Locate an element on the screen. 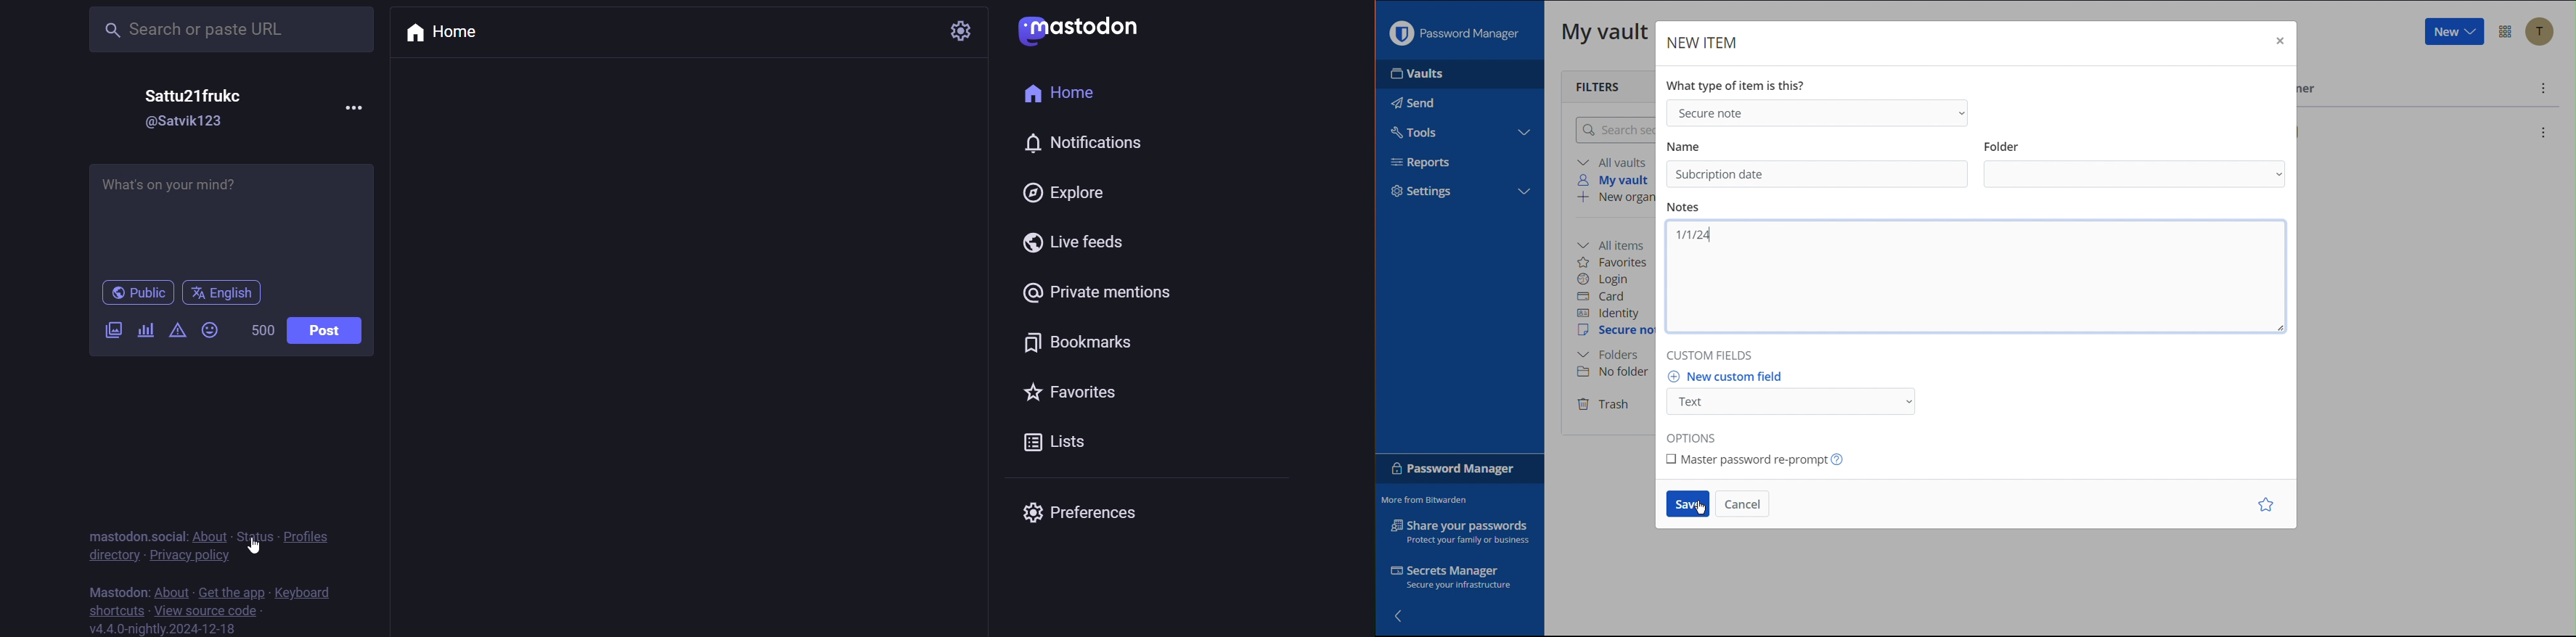 This screenshot has height=644, width=2576. privacy policy is located at coordinates (191, 554).